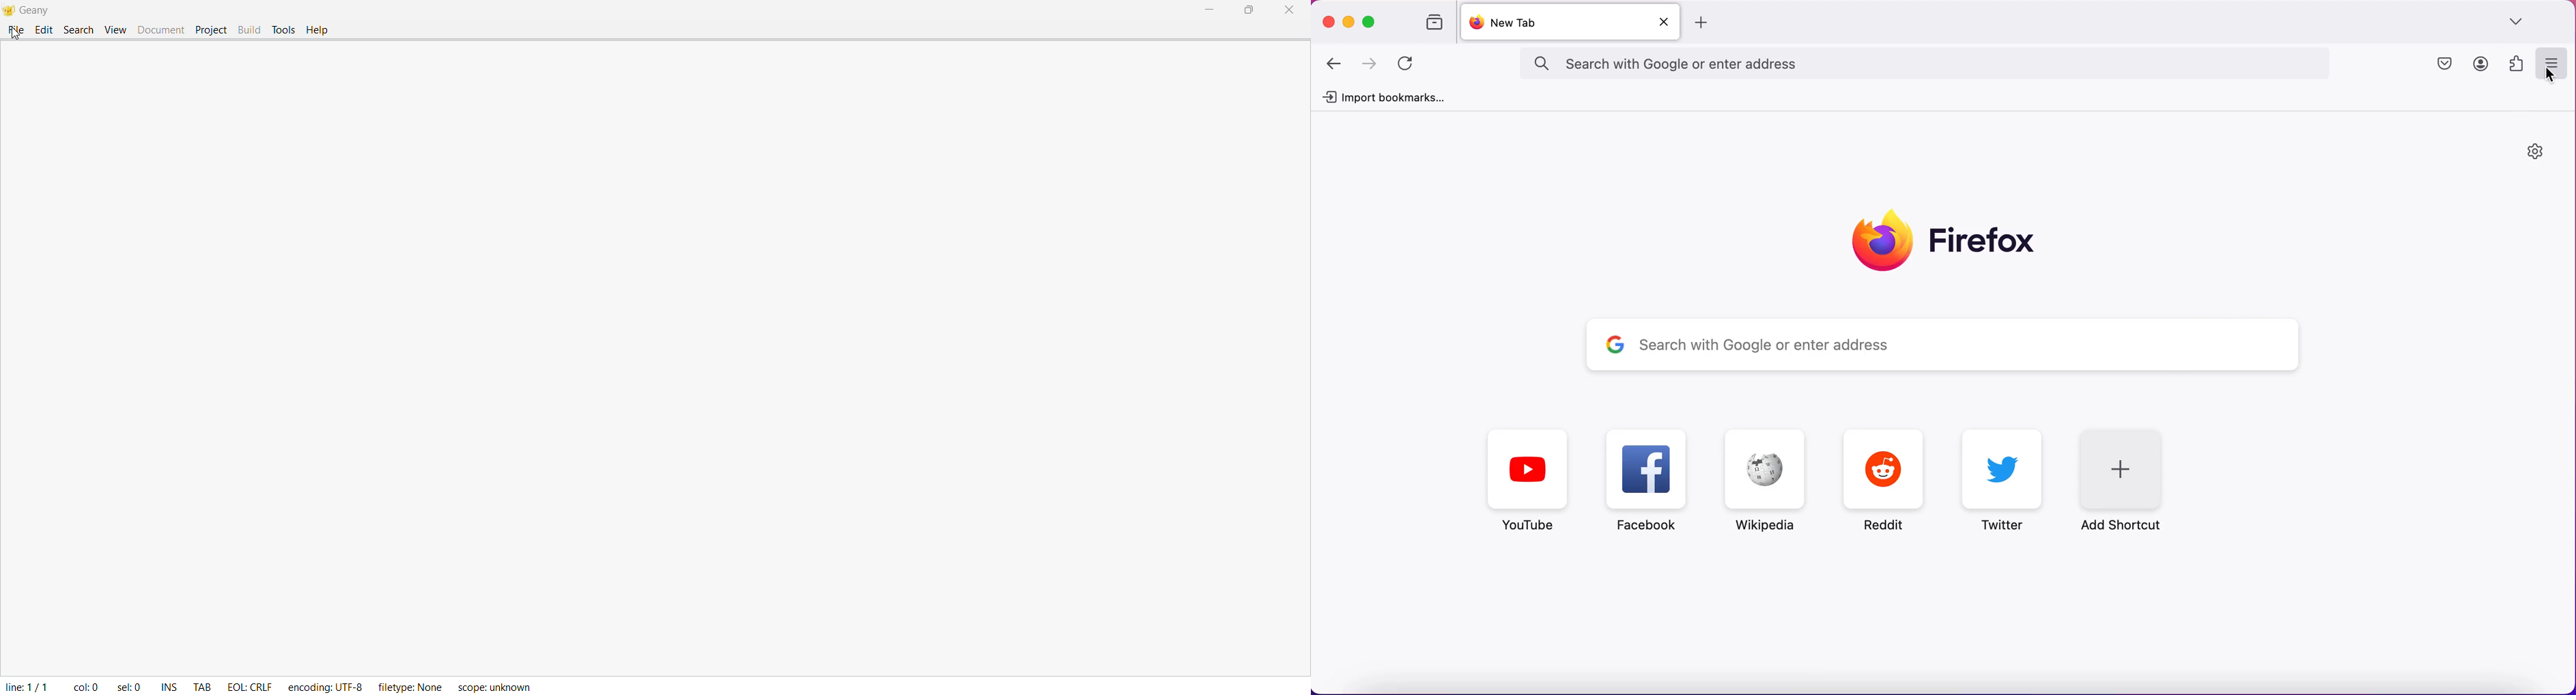 Image resolution: width=2576 pixels, height=700 pixels. I want to click on INS, so click(167, 685).